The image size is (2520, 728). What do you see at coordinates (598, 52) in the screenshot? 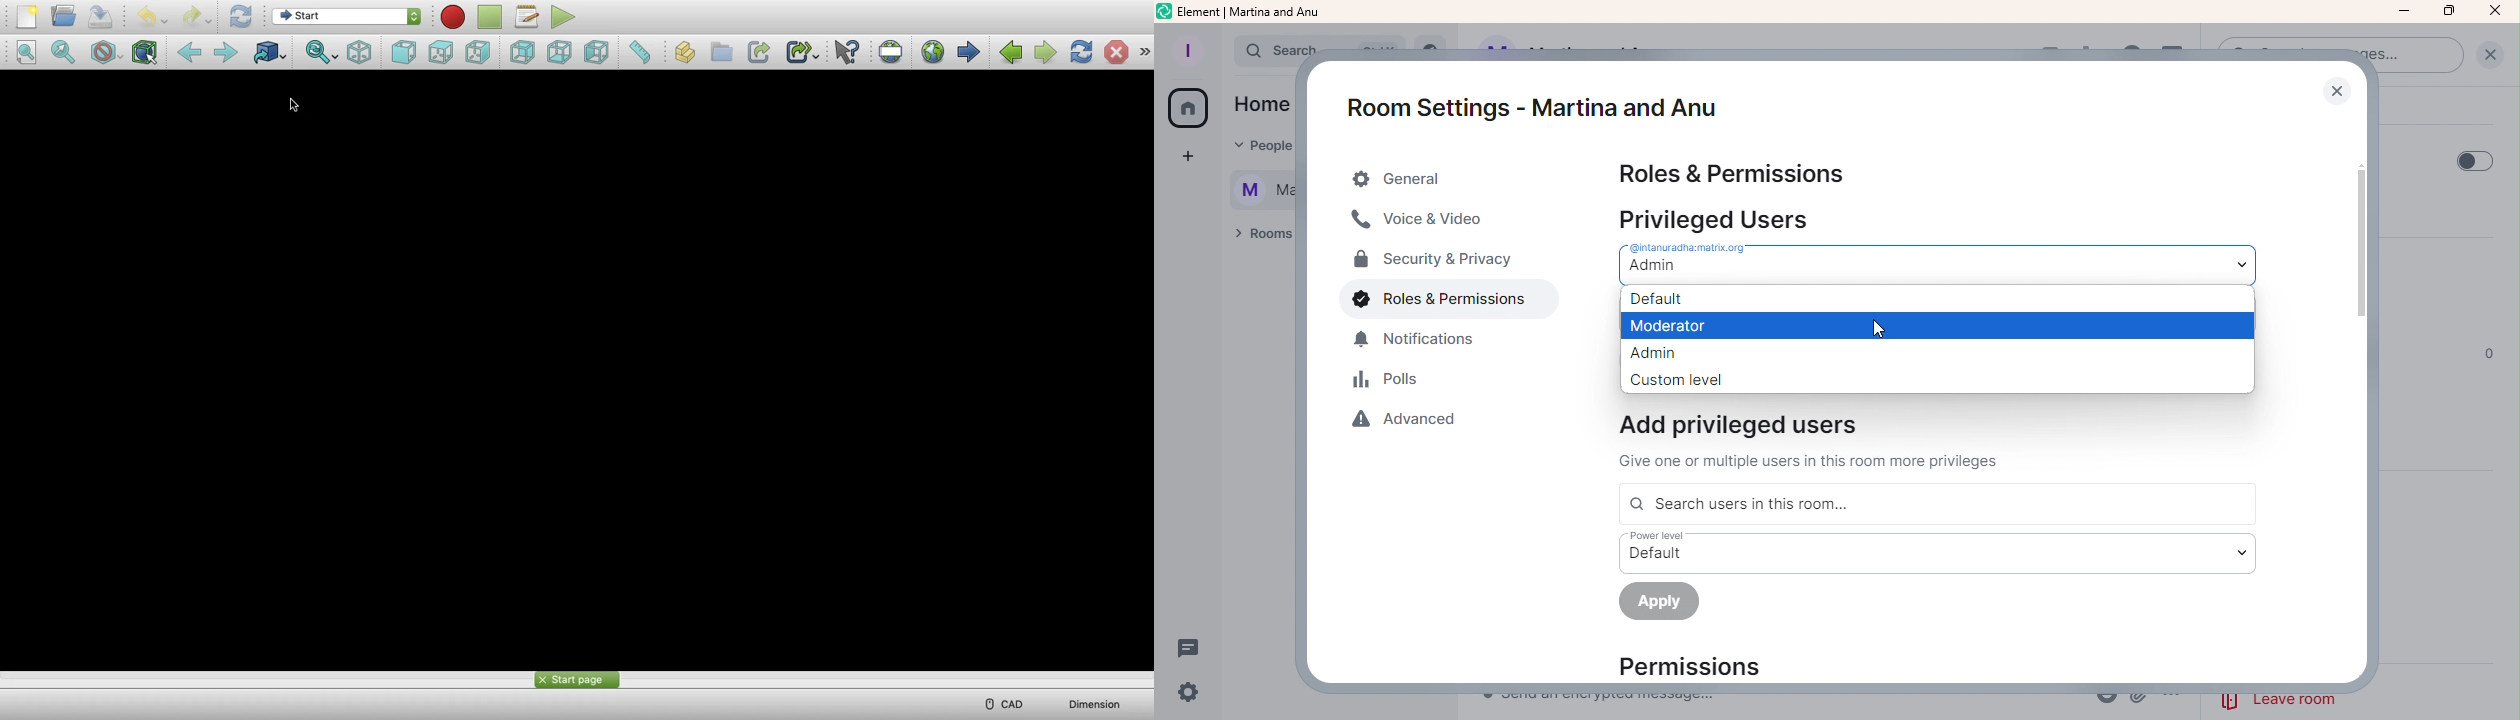
I see `Right` at bounding box center [598, 52].